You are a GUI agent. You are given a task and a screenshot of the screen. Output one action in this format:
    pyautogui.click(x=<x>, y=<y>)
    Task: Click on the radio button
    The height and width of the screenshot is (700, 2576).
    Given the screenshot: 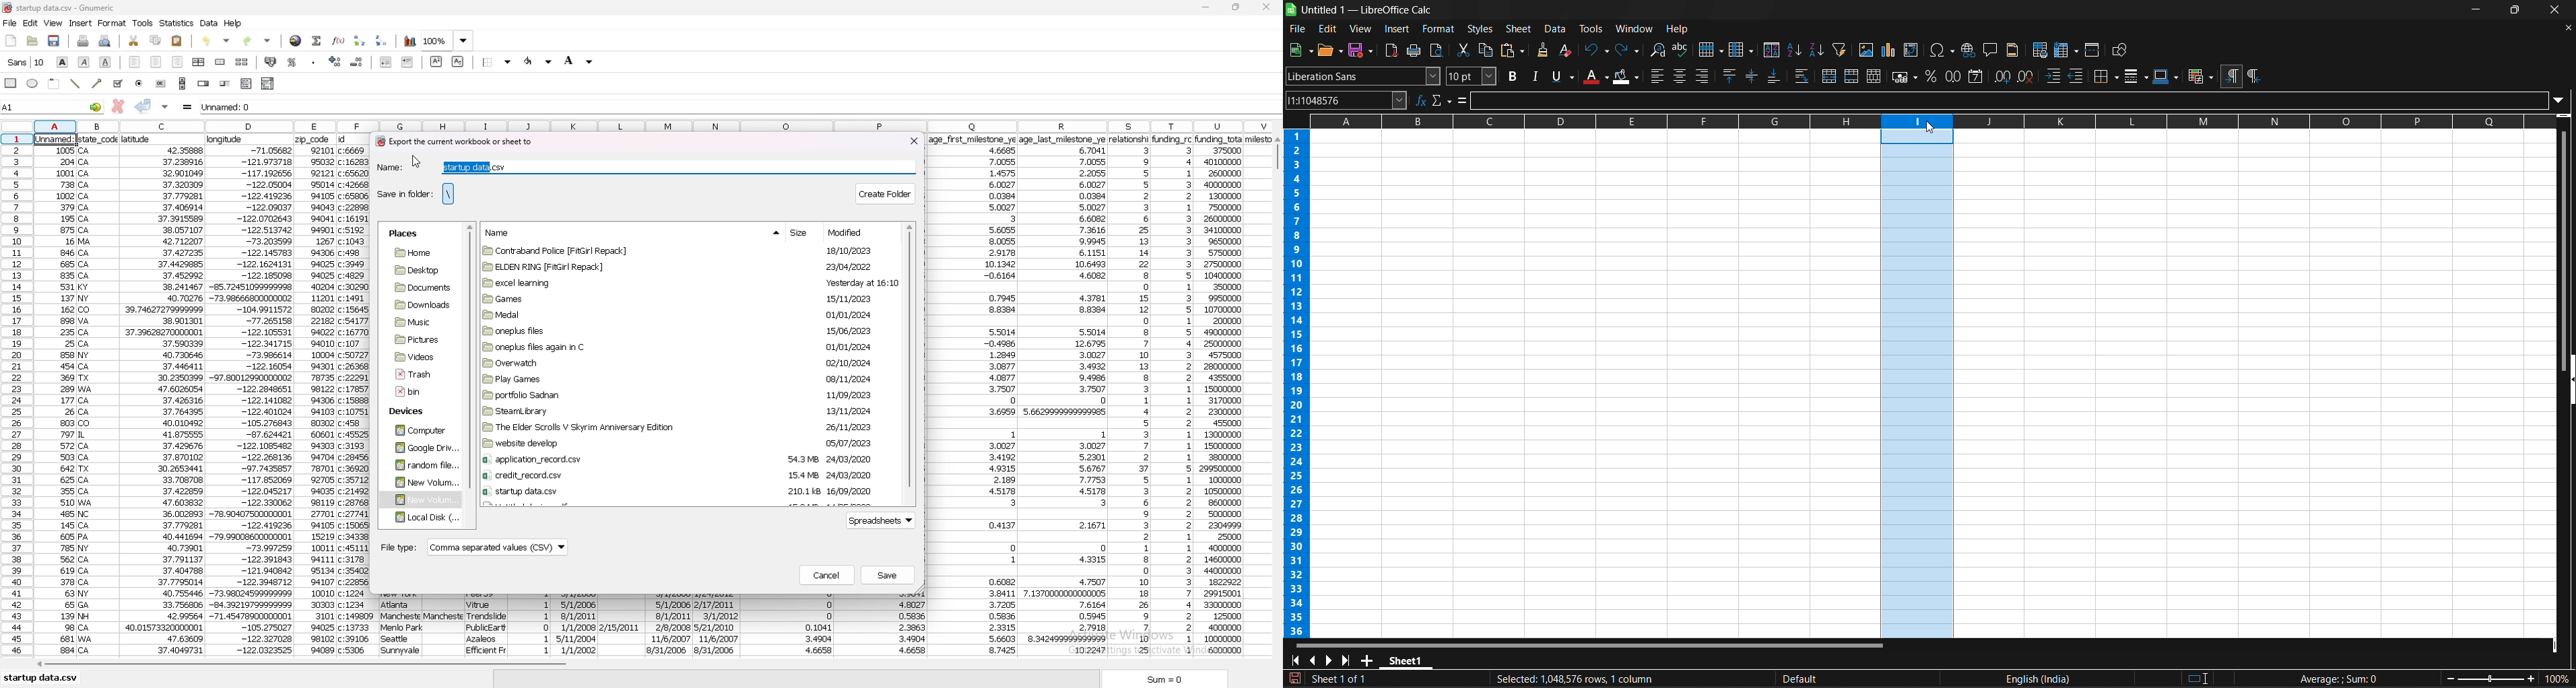 What is the action you would take?
    pyautogui.click(x=140, y=83)
    